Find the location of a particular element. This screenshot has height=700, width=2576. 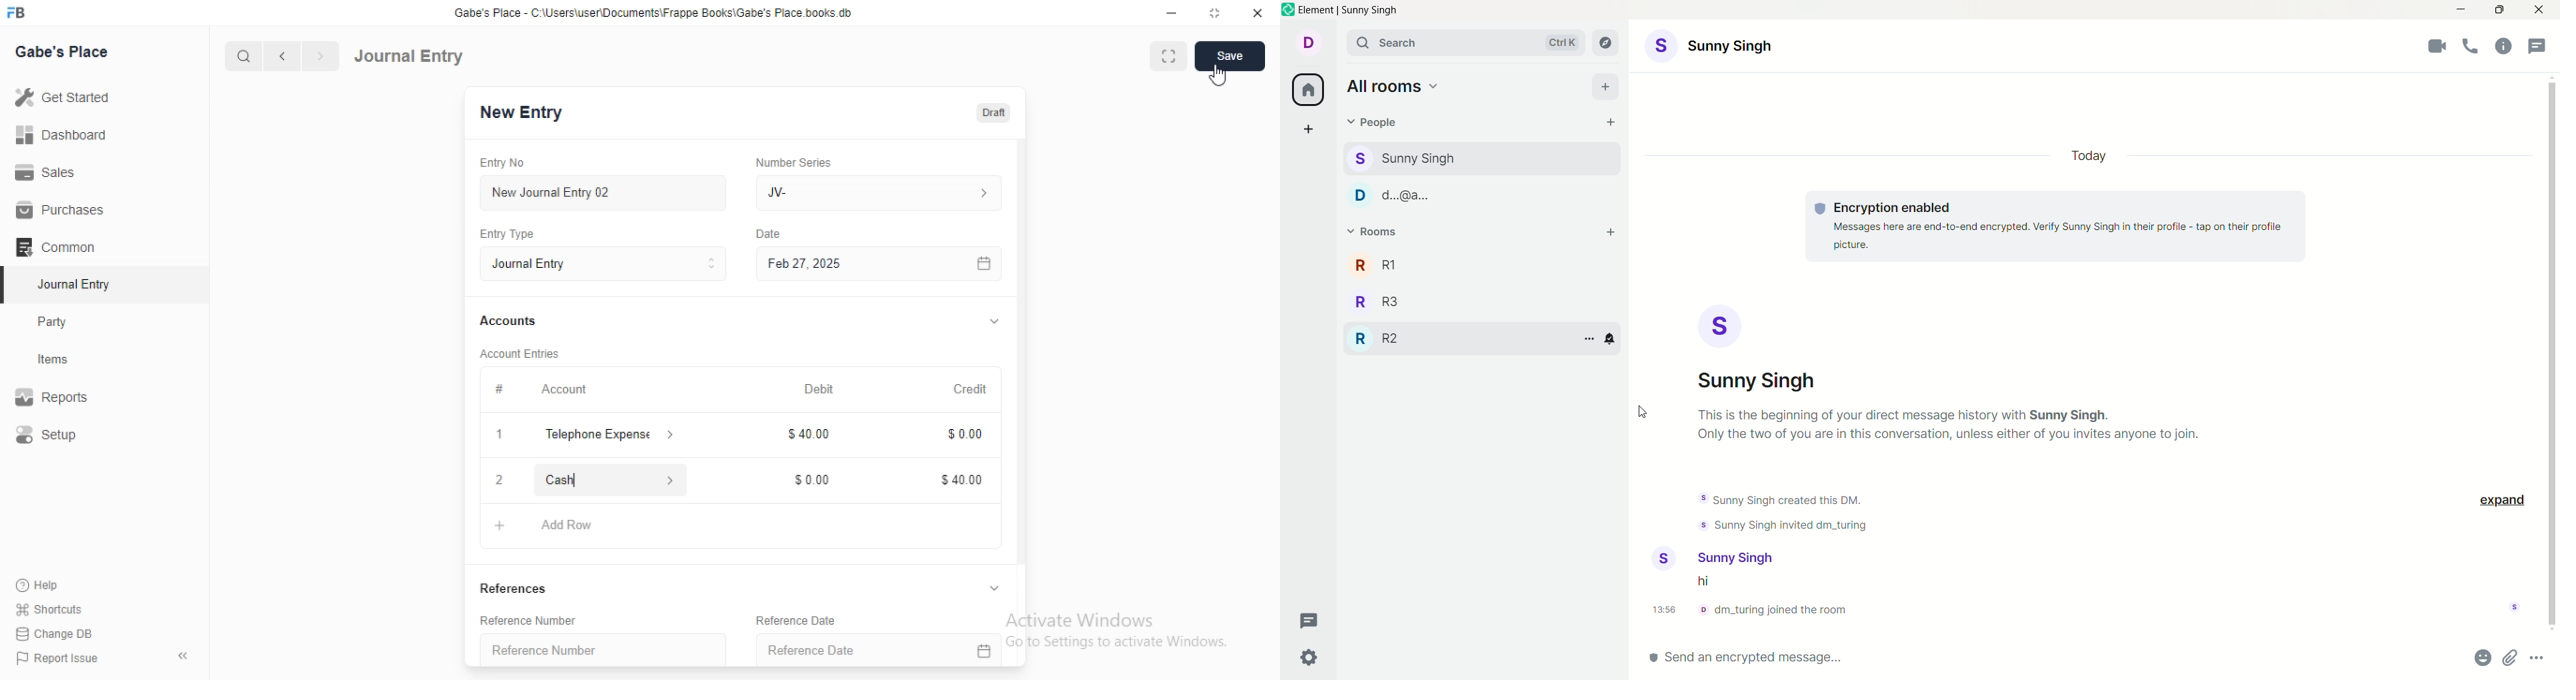

time is located at coordinates (1667, 611).